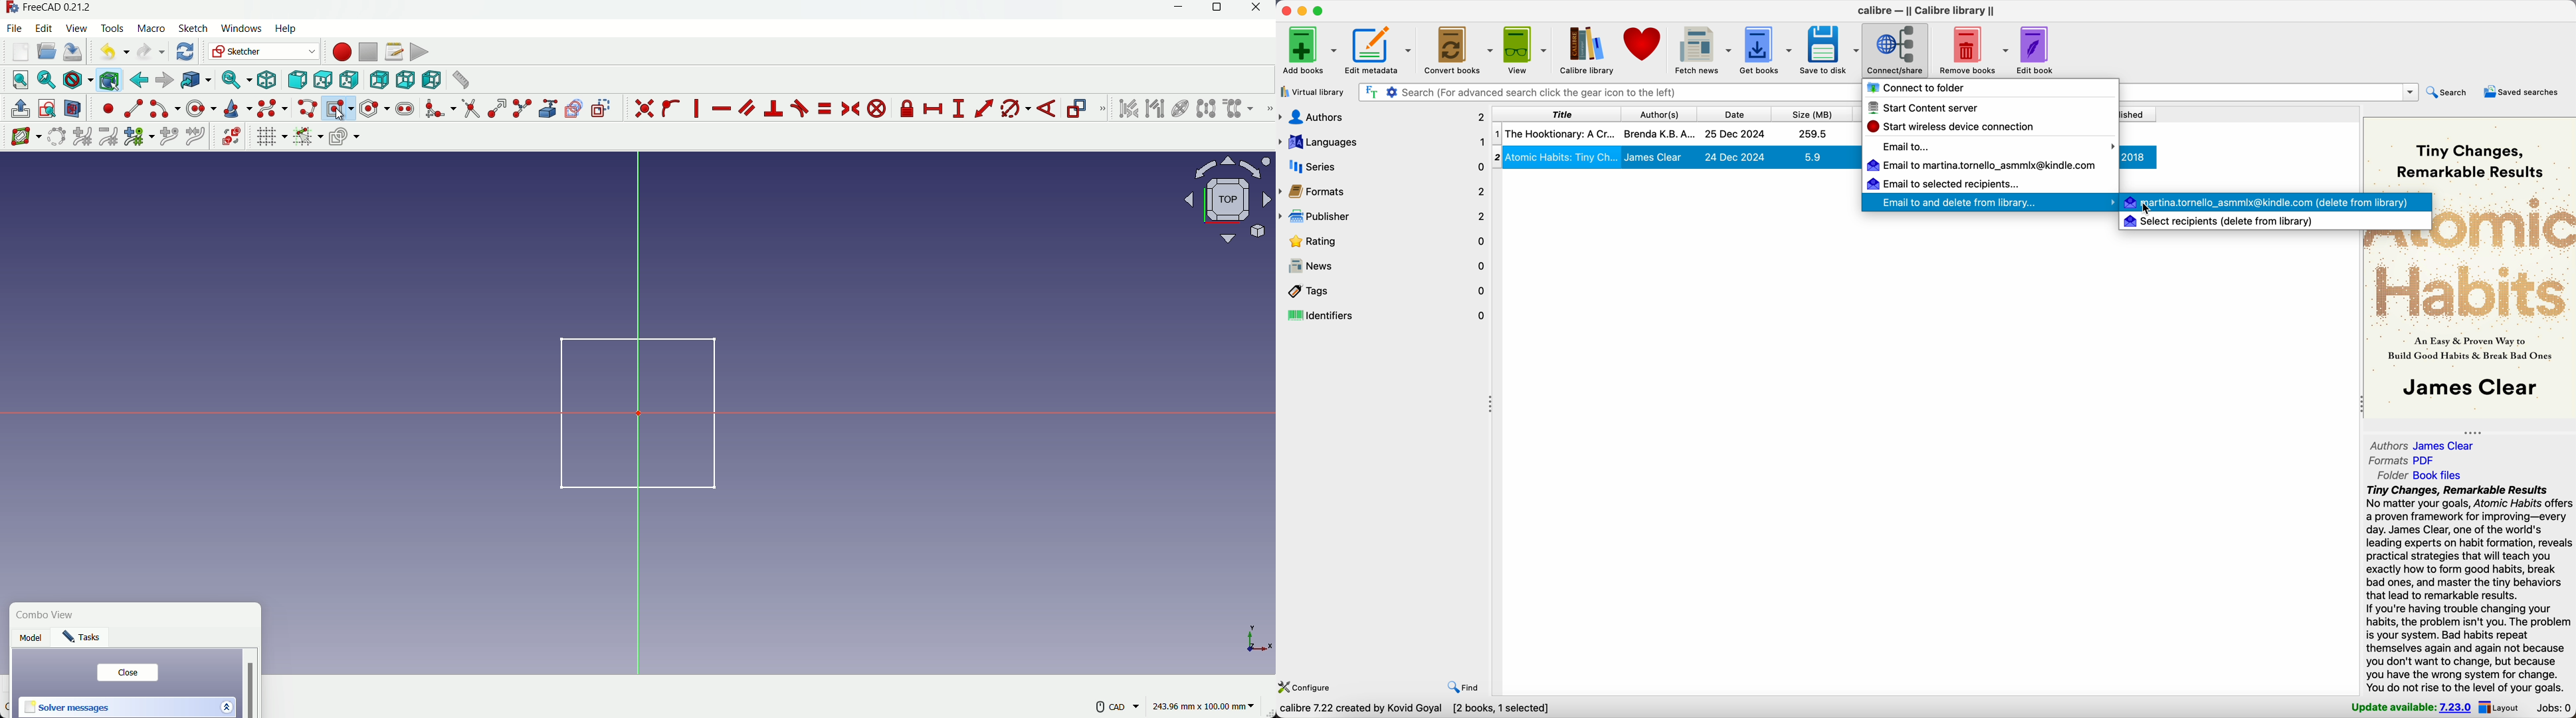 Image resolution: width=2576 pixels, height=728 pixels. Describe the element at coordinates (341, 116) in the screenshot. I see `Cursor` at that location.